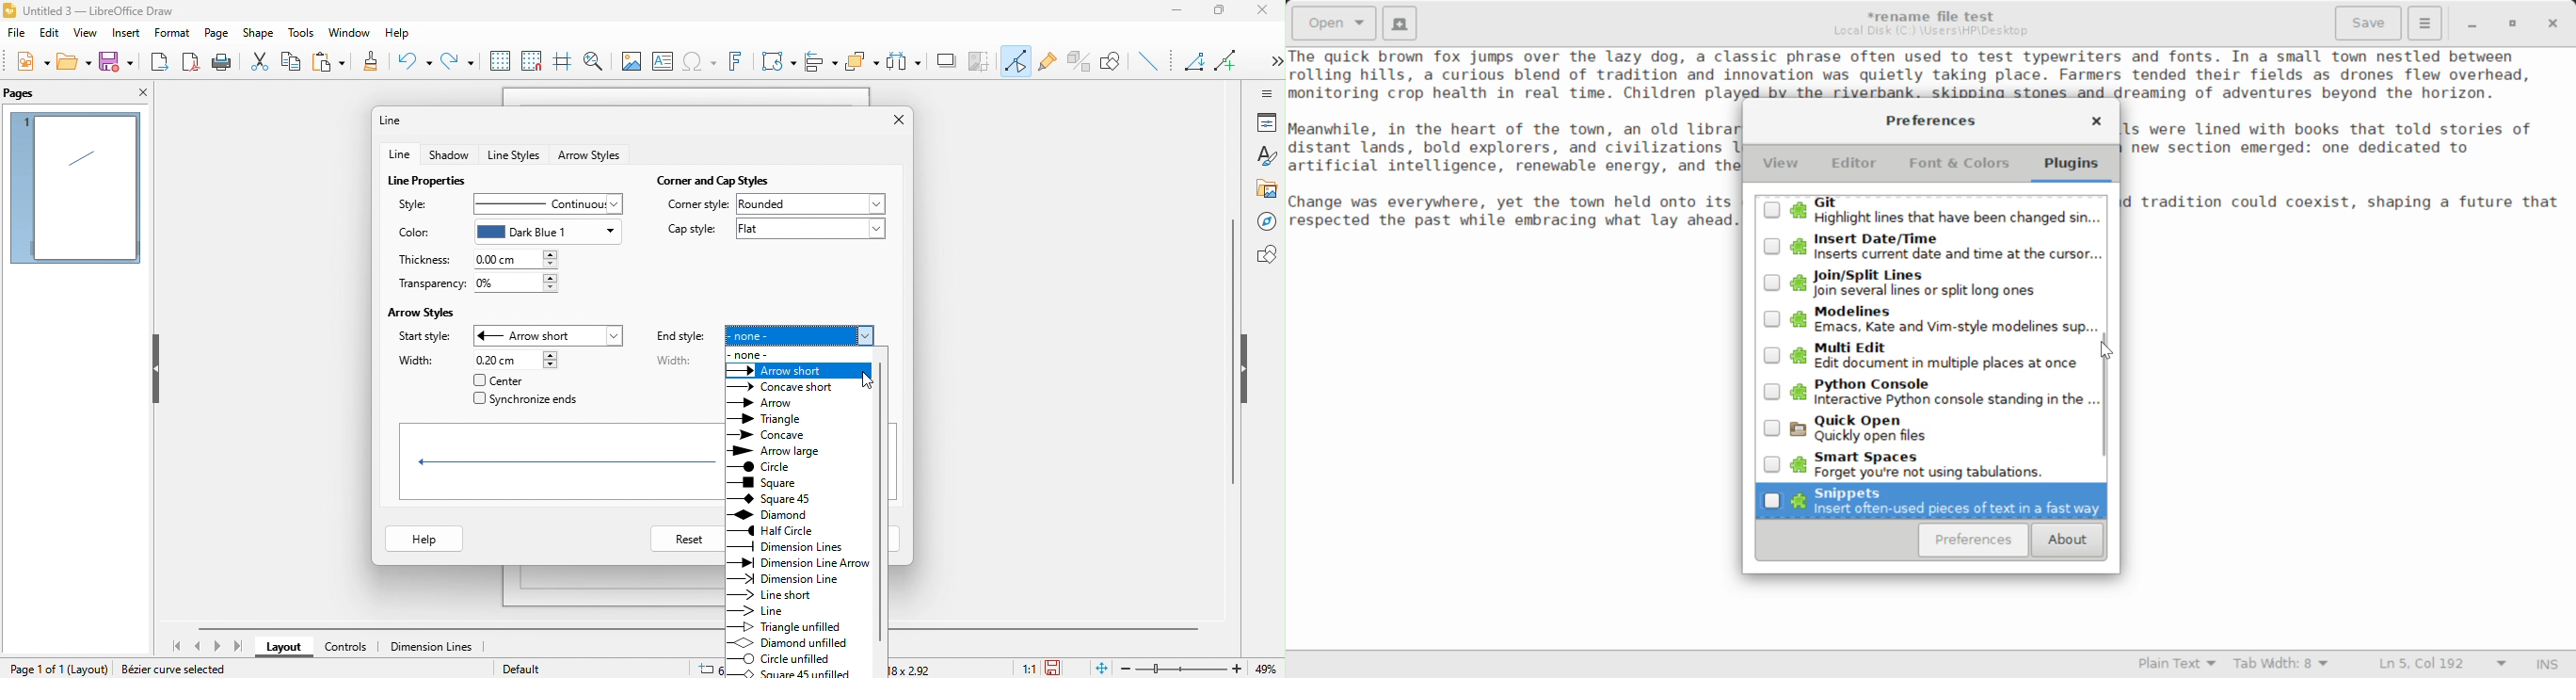  What do you see at coordinates (1932, 248) in the screenshot?
I see `Unselected Insert Date/Time Plugin` at bounding box center [1932, 248].